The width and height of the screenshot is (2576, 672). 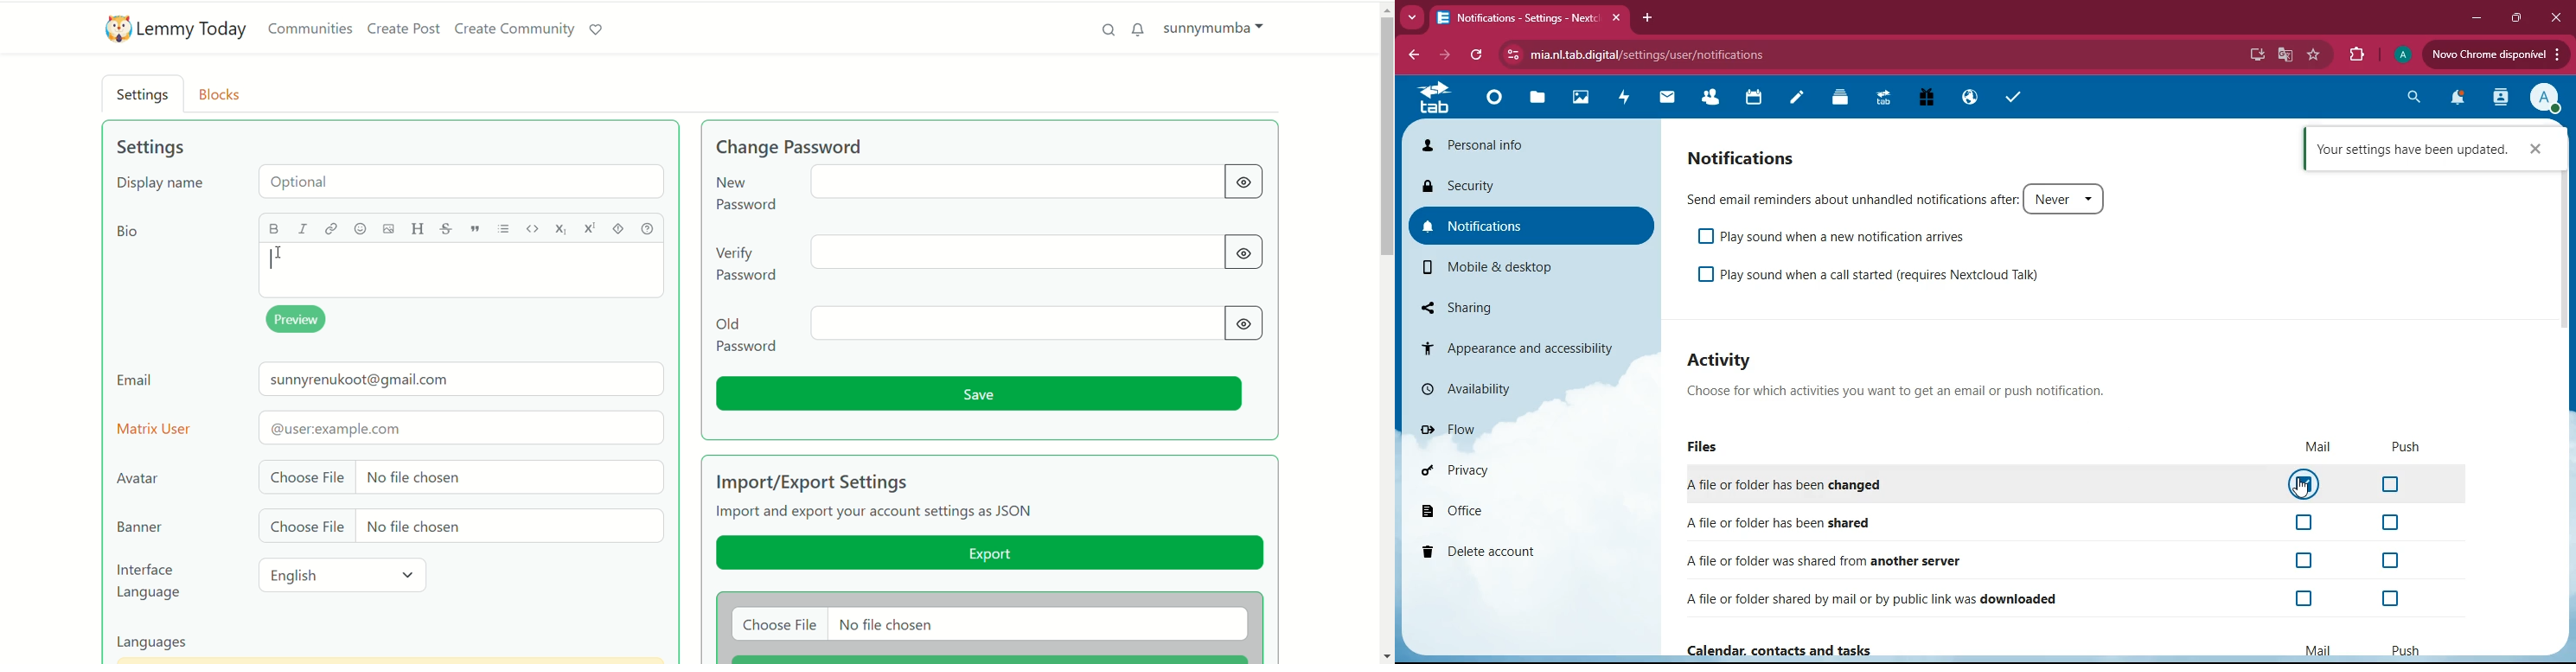 I want to click on search, so click(x=1104, y=28).